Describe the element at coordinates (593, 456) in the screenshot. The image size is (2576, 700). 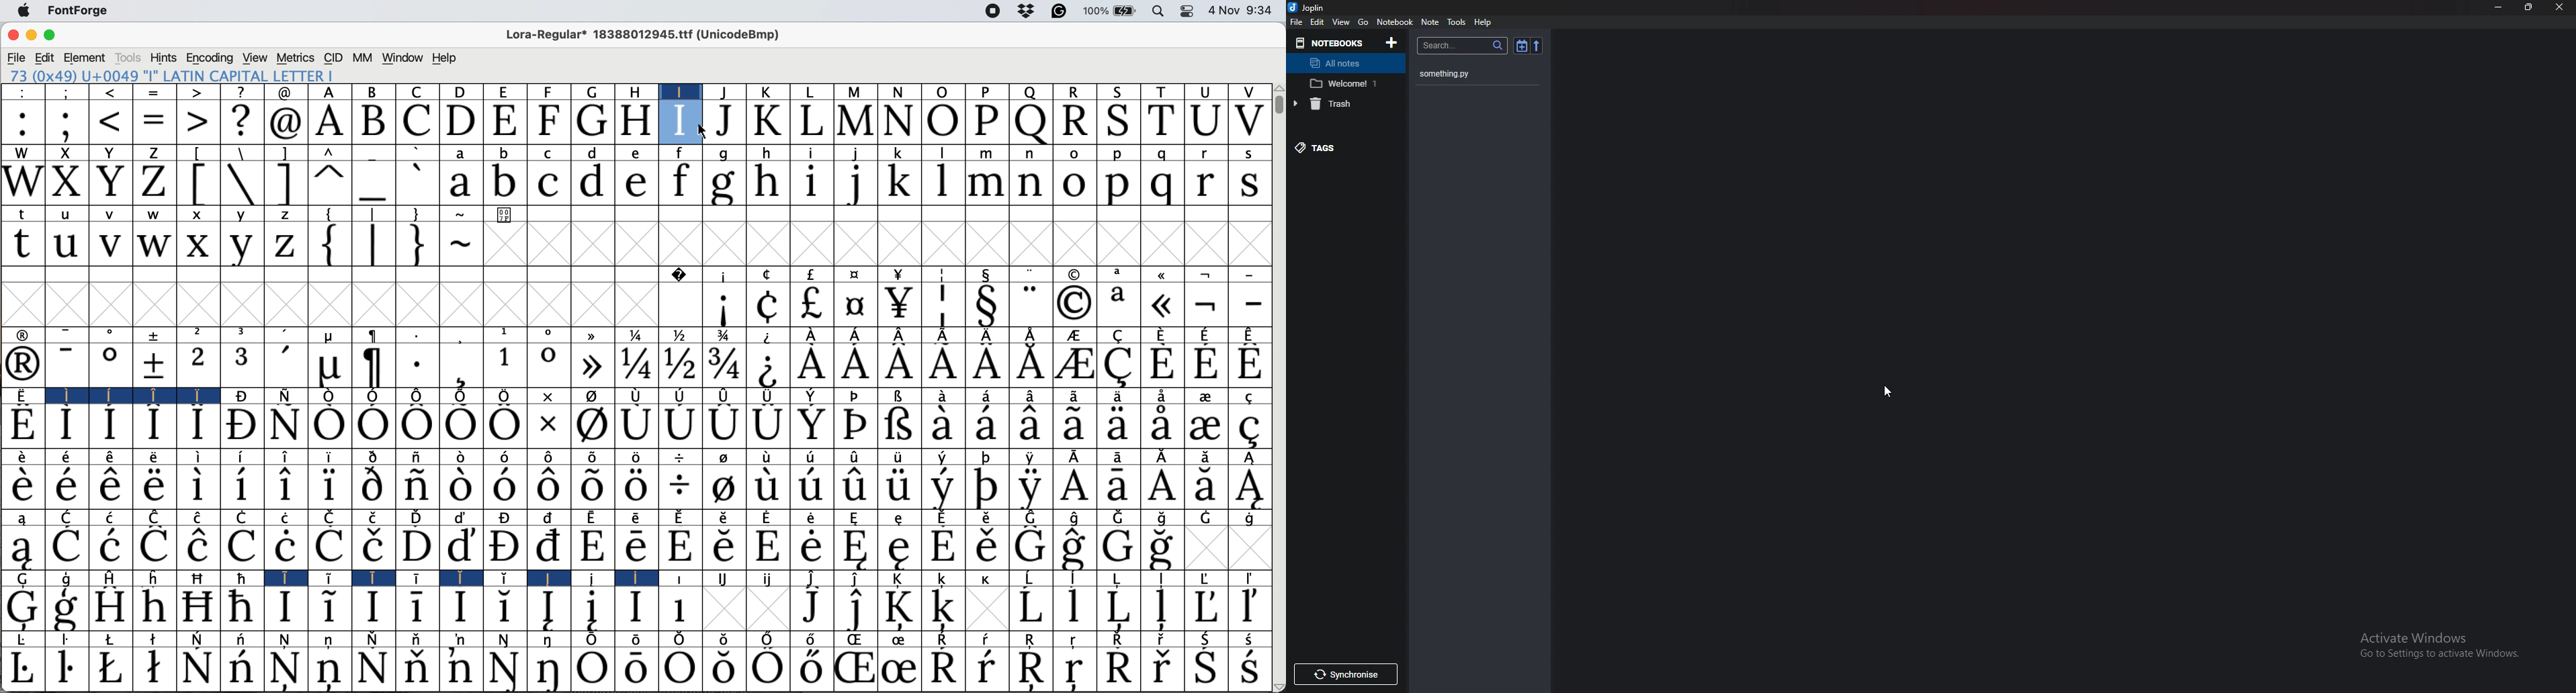
I see `Symbol` at that location.